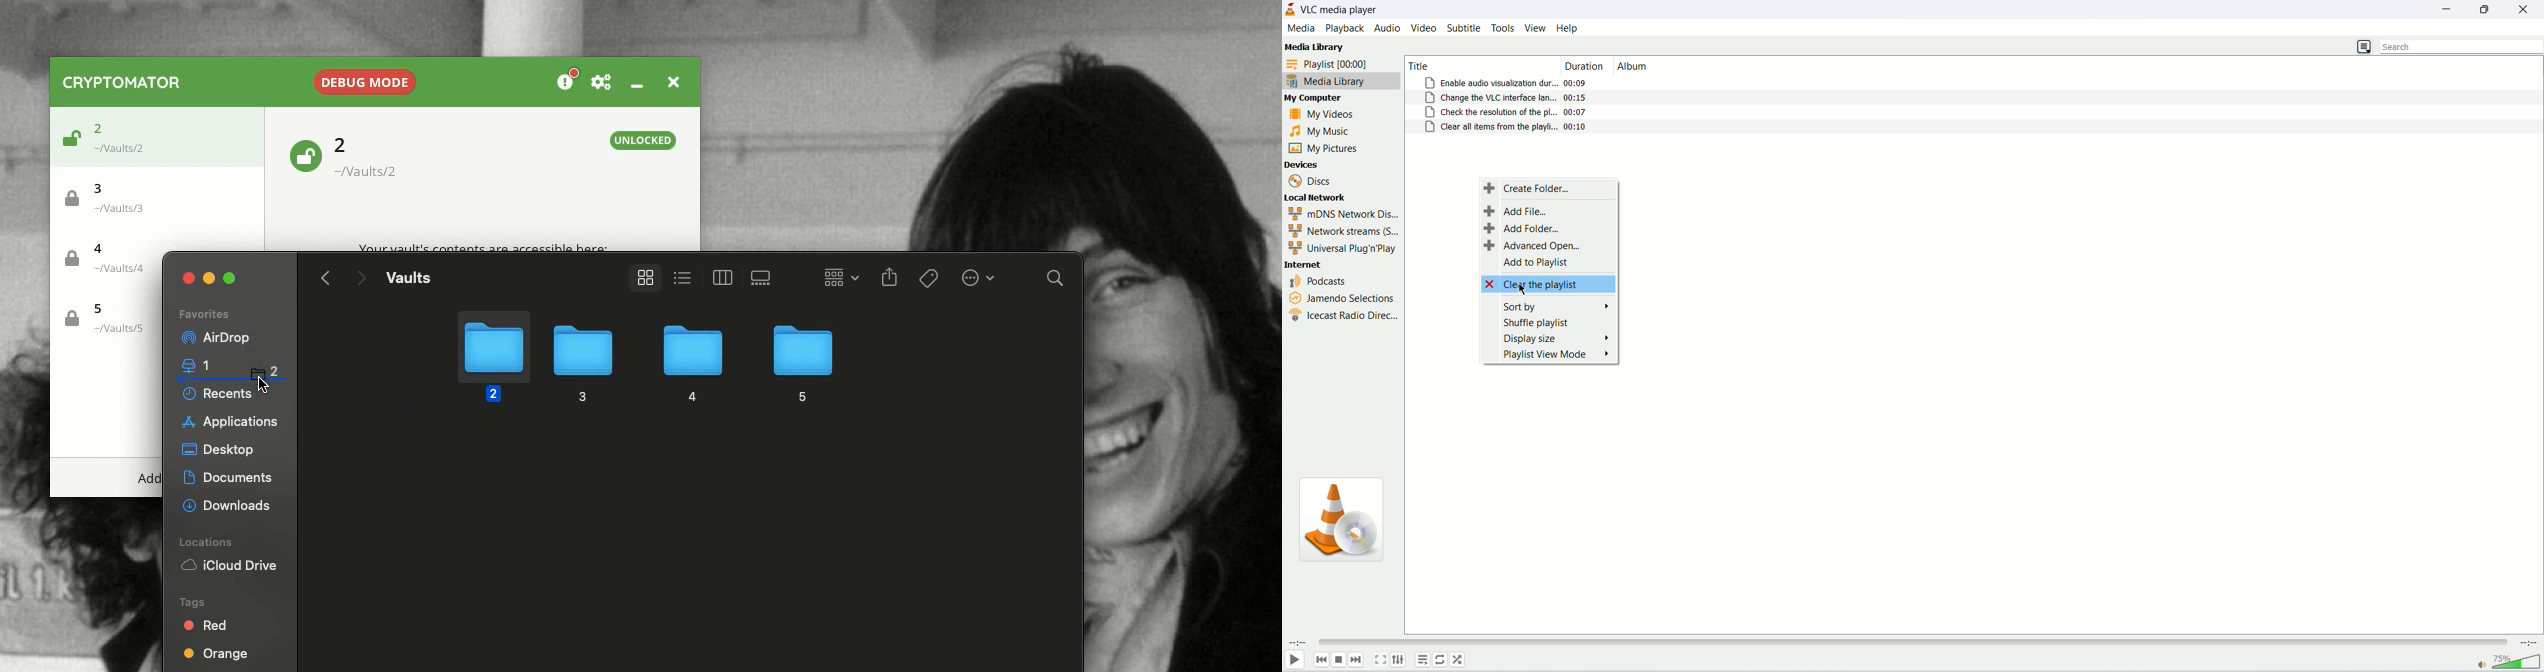 The width and height of the screenshot is (2548, 672). I want to click on video, so click(1423, 28).